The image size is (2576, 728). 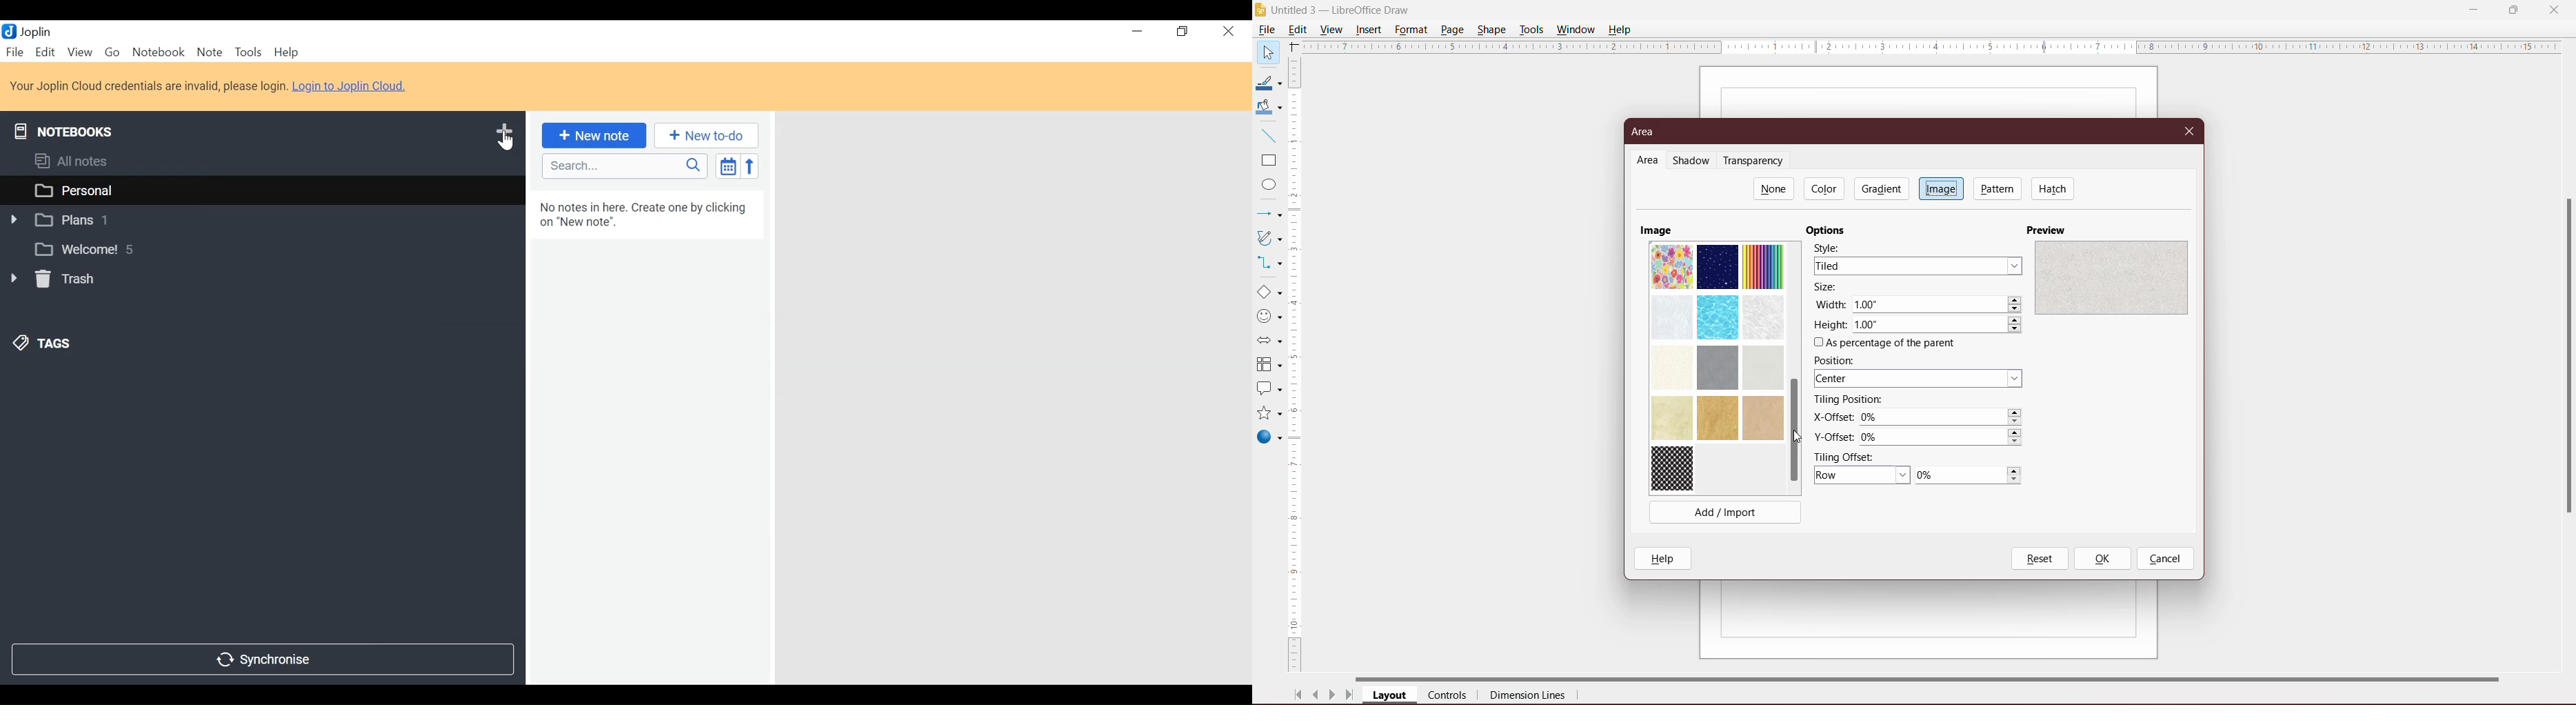 I want to click on Flowchart, so click(x=1269, y=366).